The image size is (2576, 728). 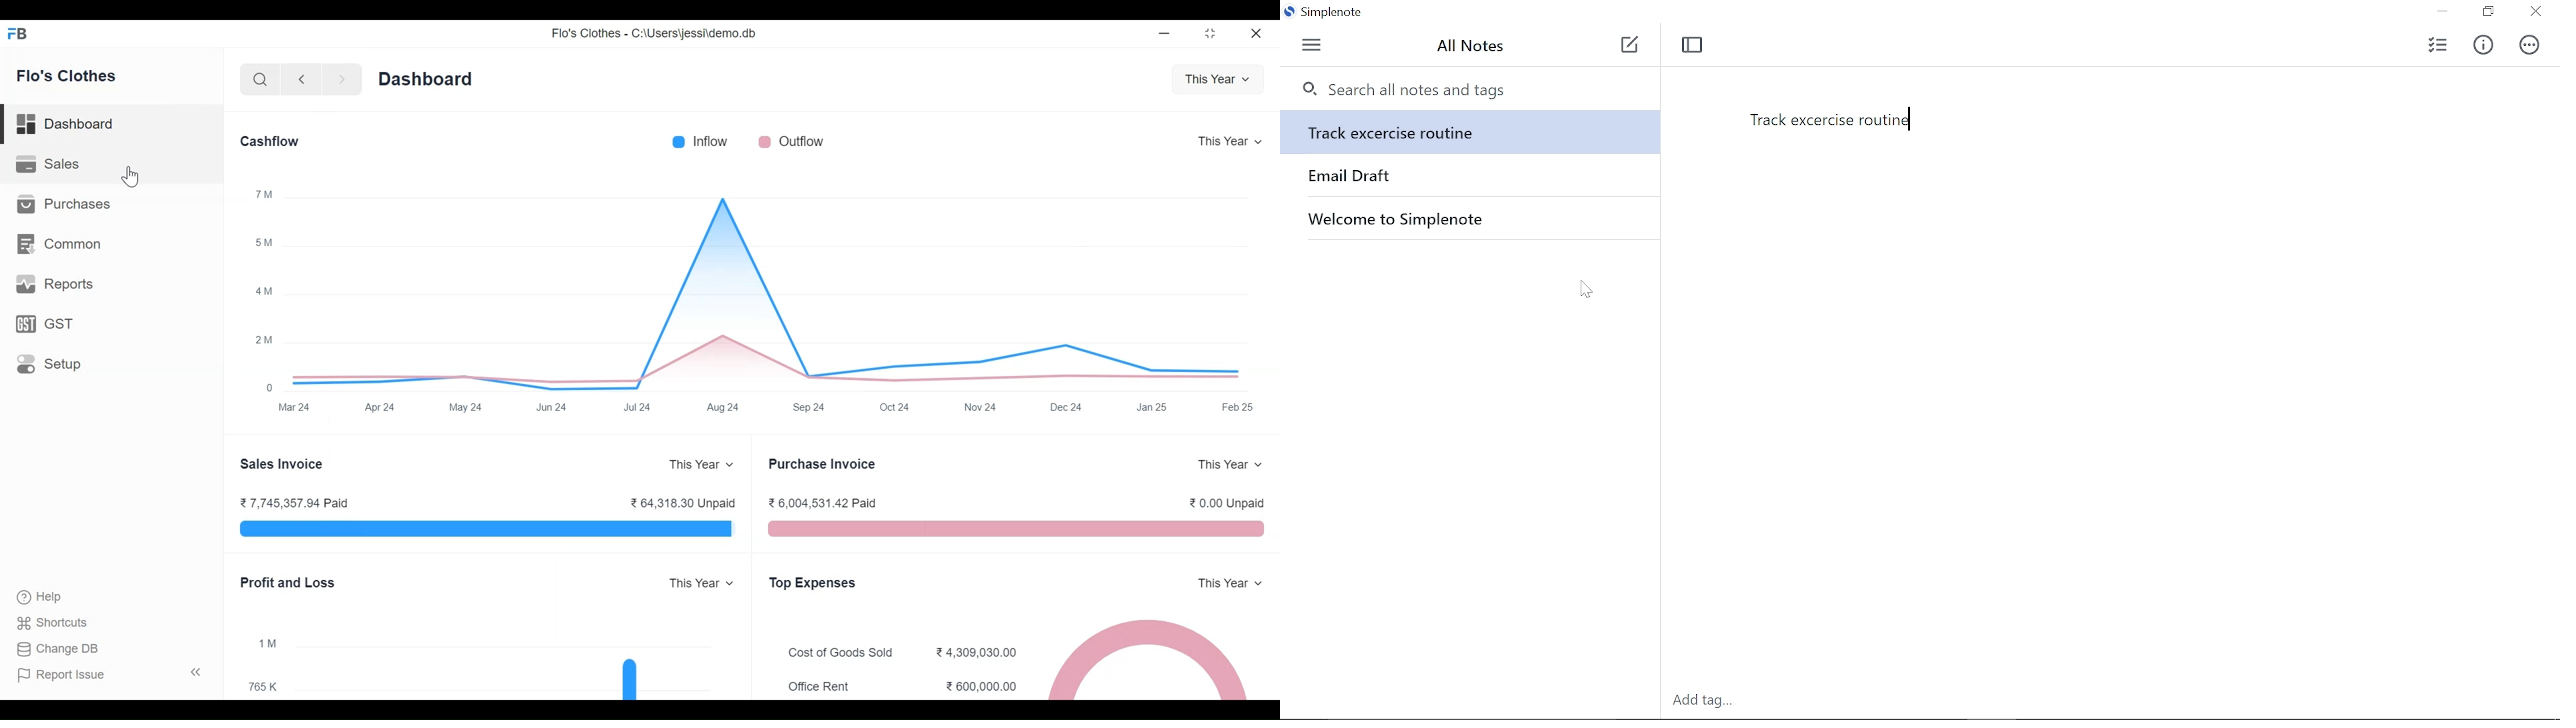 What do you see at coordinates (1065, 407) in the screenshot?
I see `Dec 24` at bounding box center [1065, 407].